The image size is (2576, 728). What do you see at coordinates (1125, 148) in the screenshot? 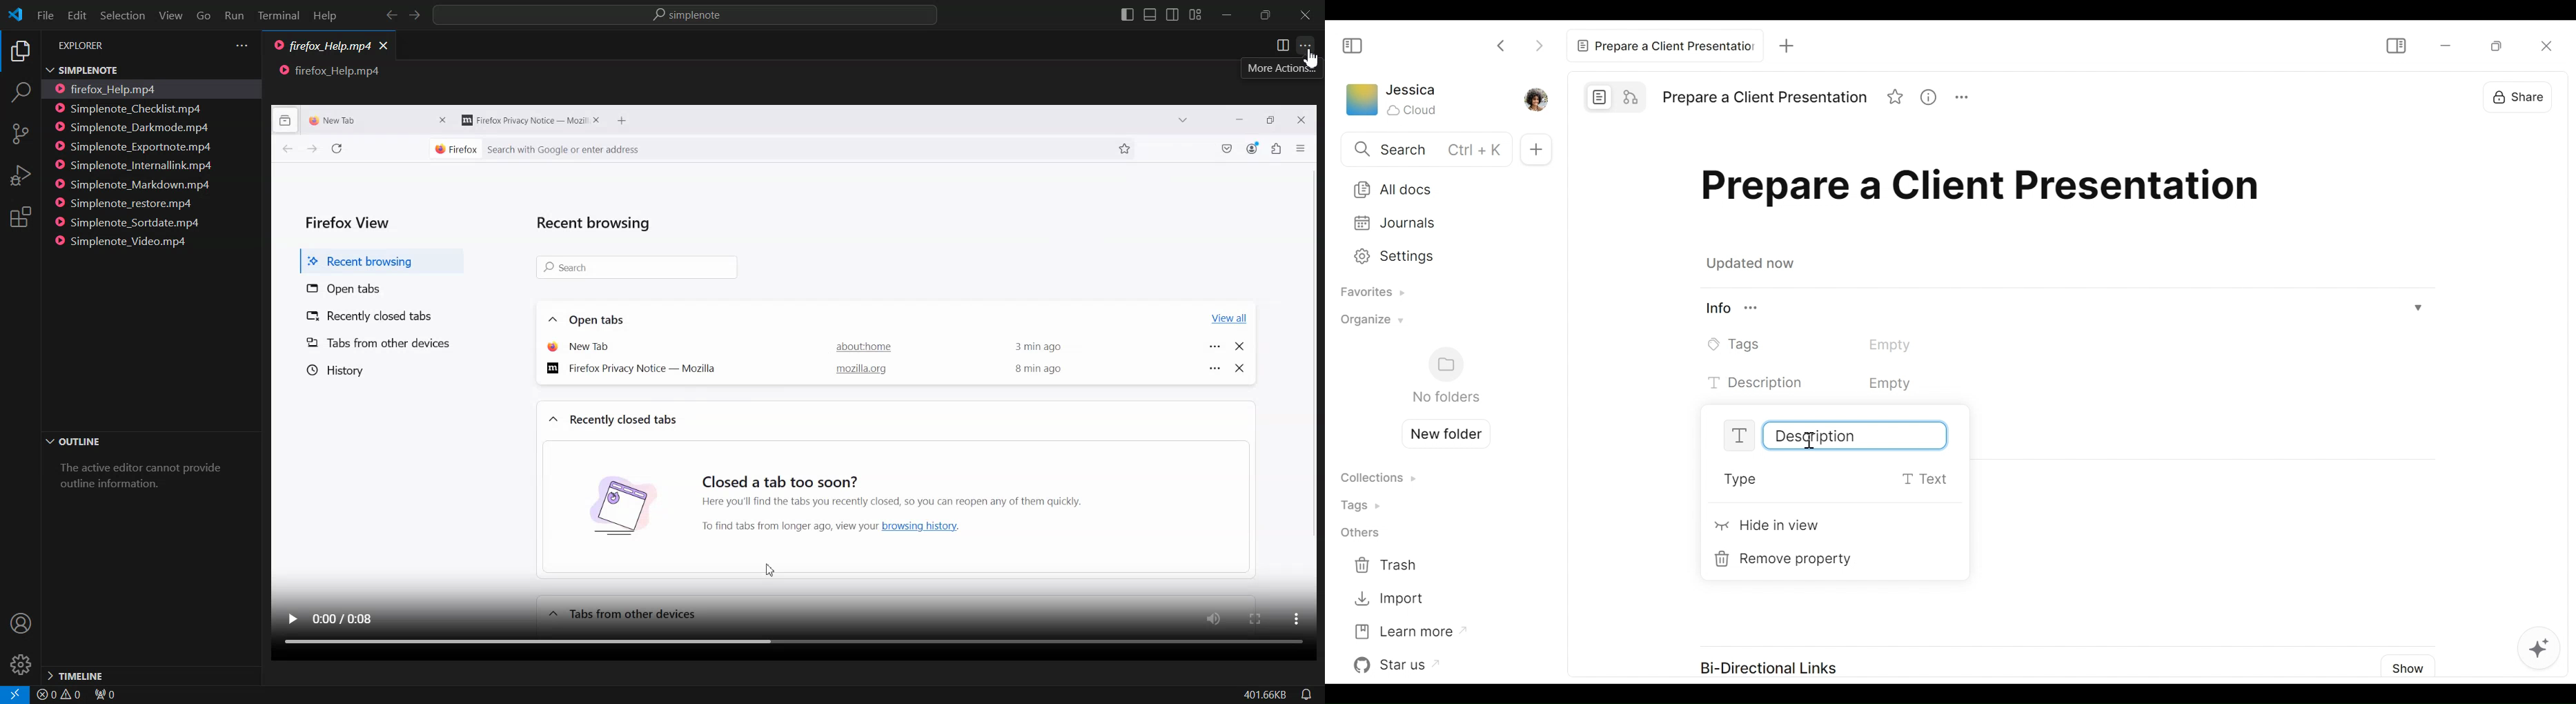
I see `bookmark this page` at bounding box center [1125, 148].